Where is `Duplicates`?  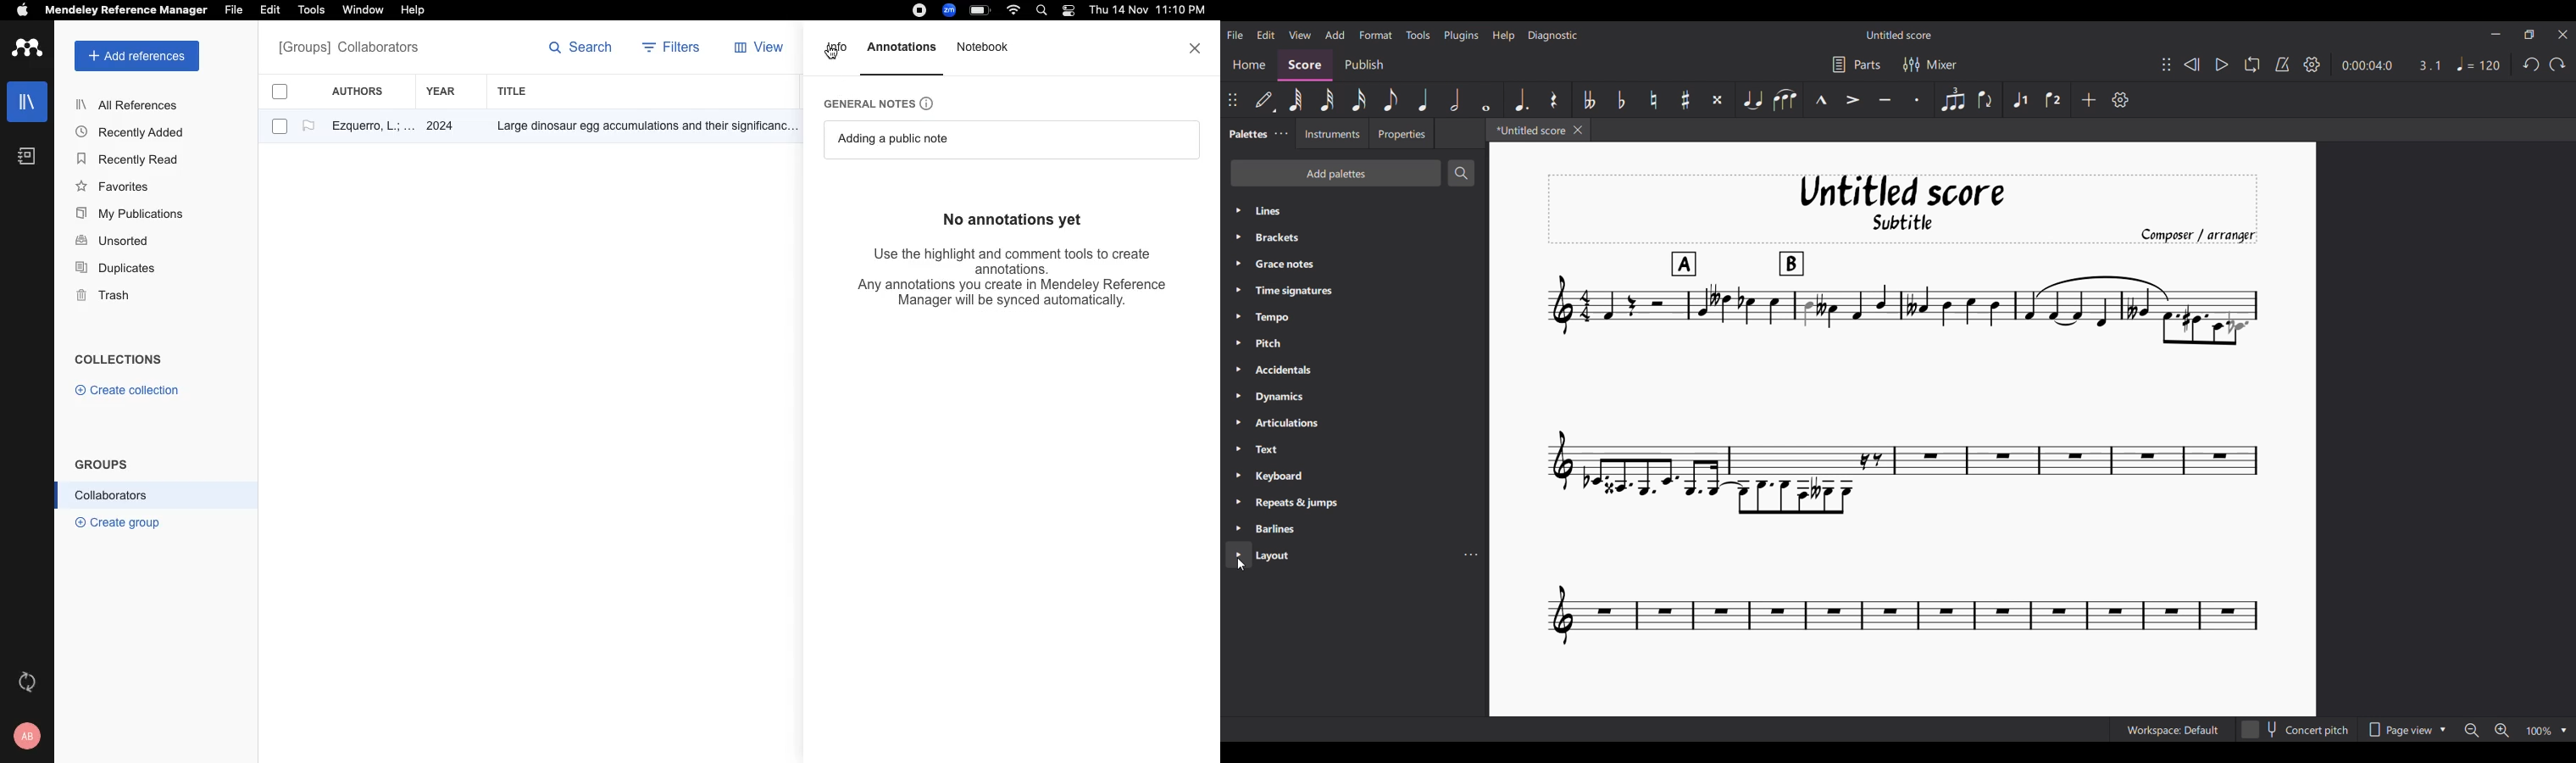
Duplicates is located at coordinates (117, 269).